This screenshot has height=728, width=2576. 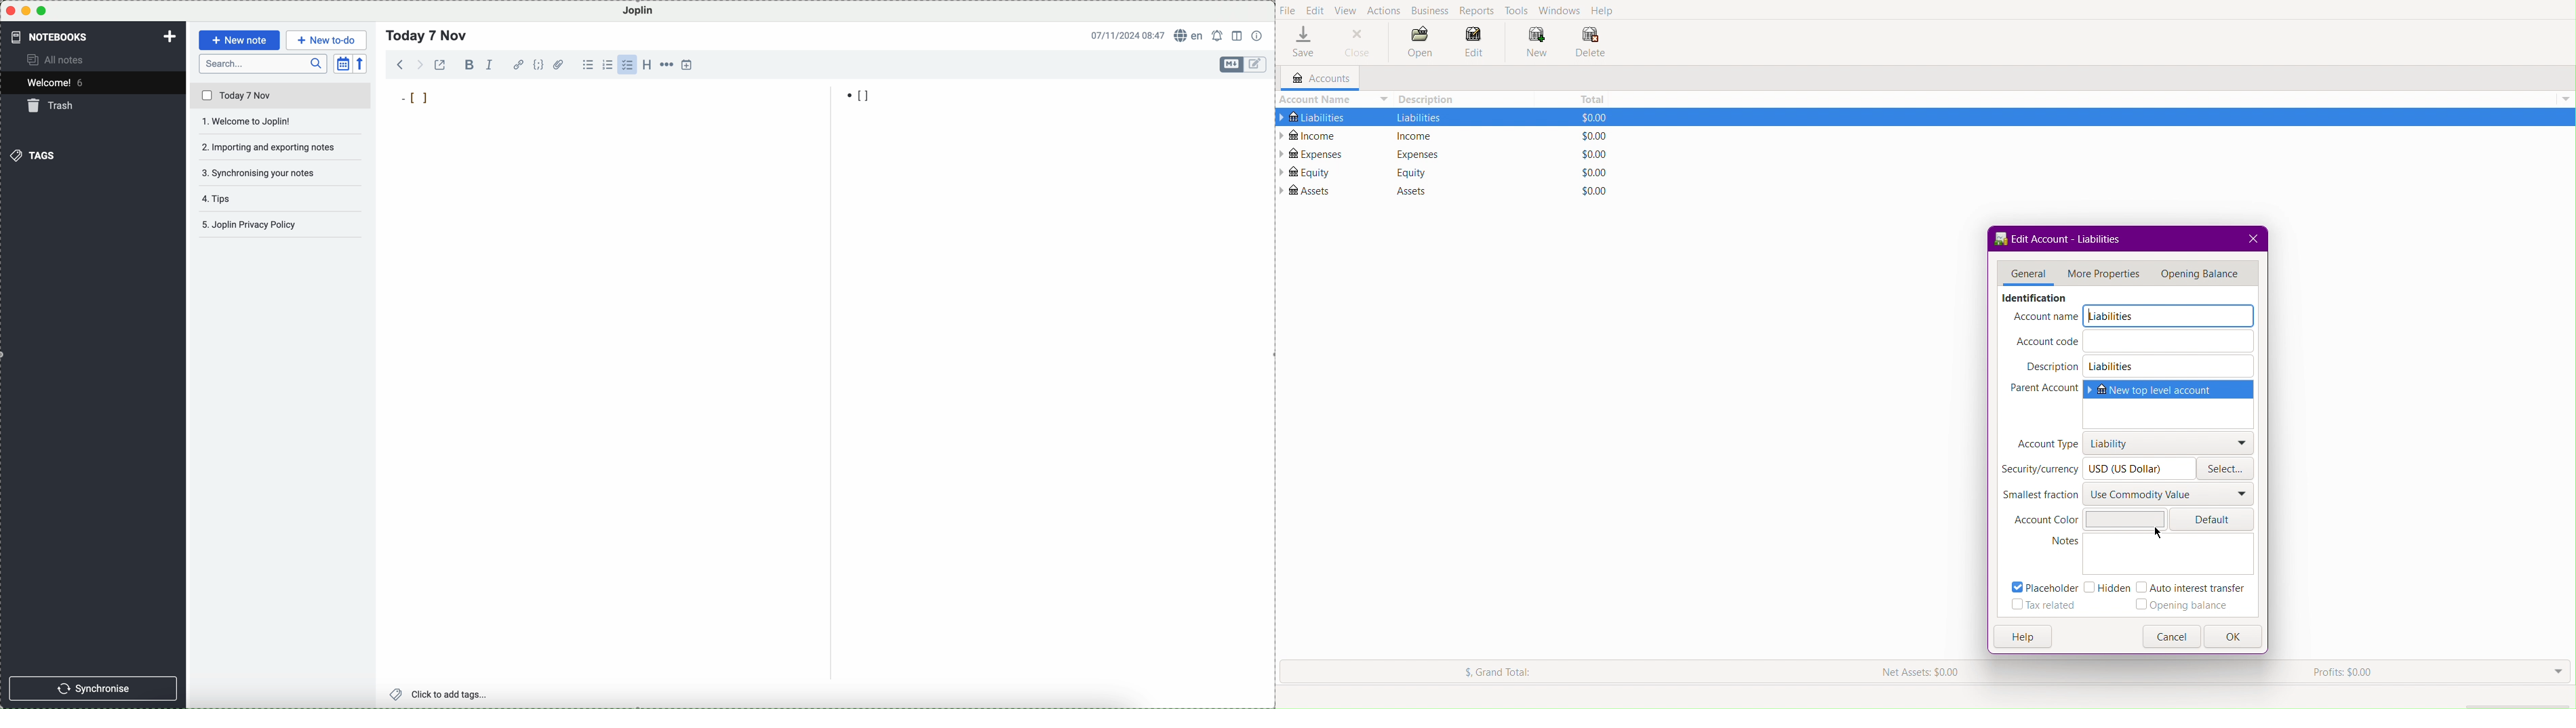 I want to click on minimize, so click(x=27, y=11).